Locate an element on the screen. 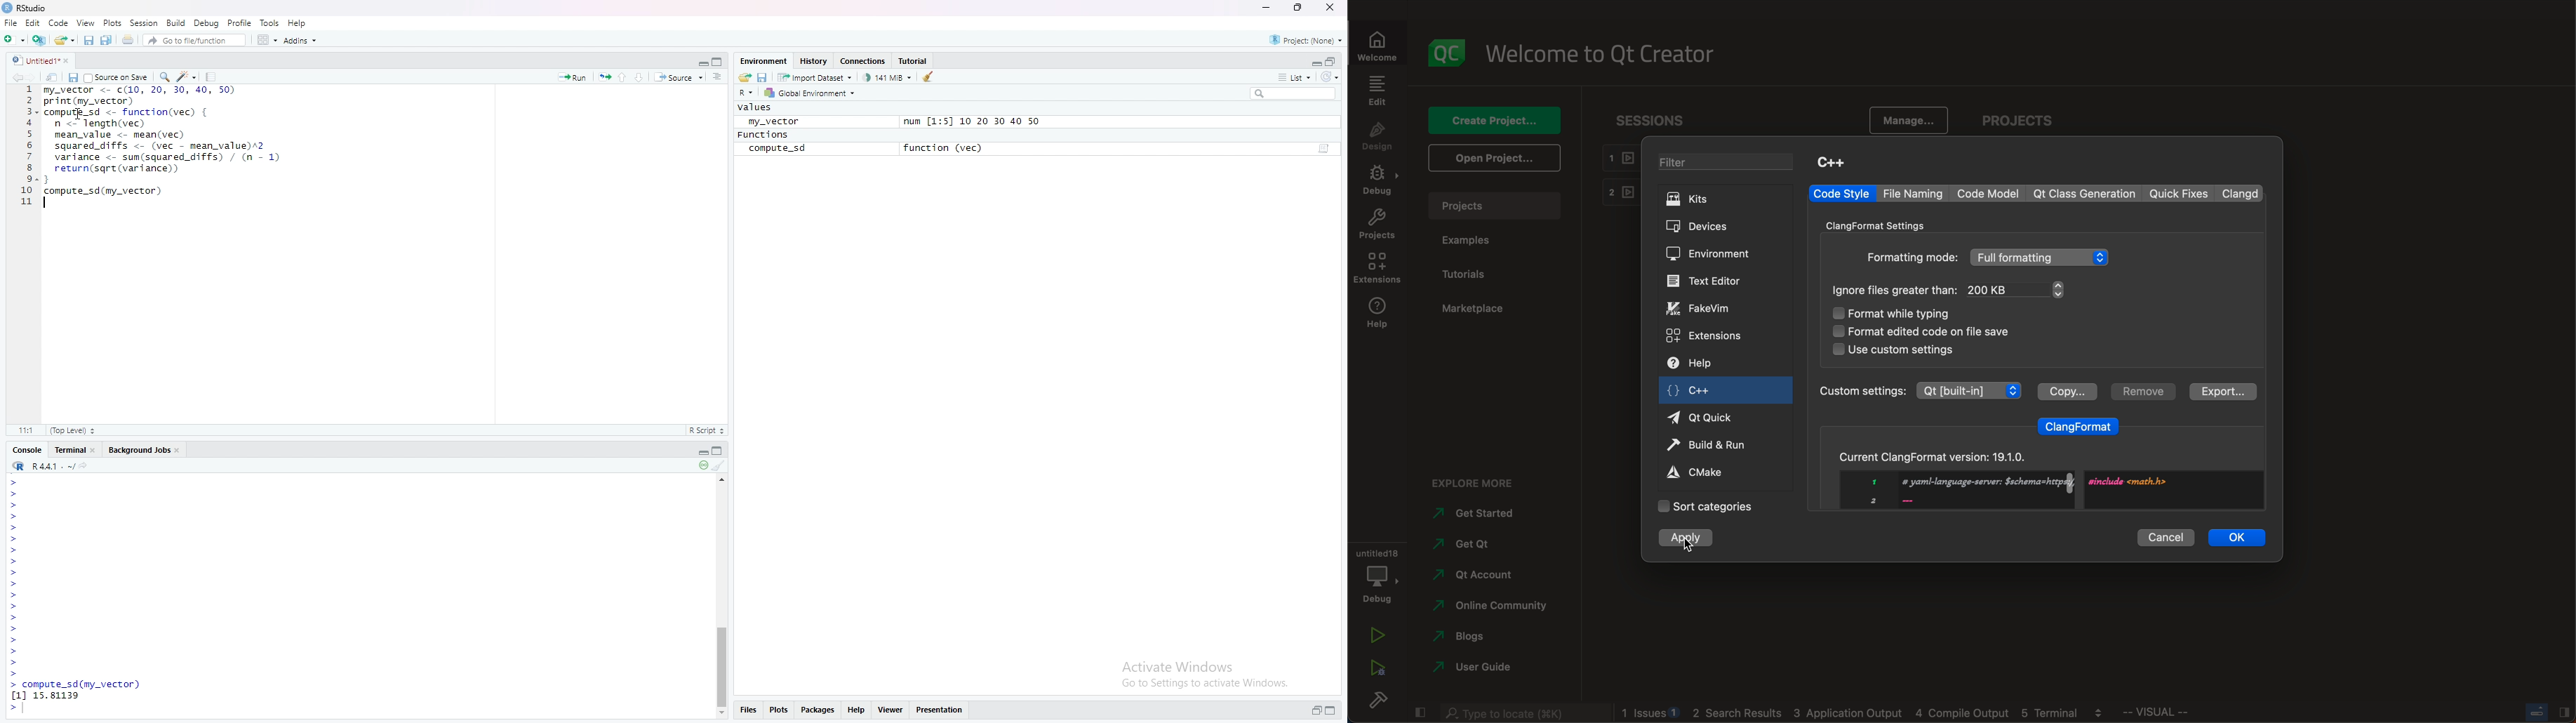 The width and height of the screenshot is (2576, 728). Session is located at coordinates (143, 23).